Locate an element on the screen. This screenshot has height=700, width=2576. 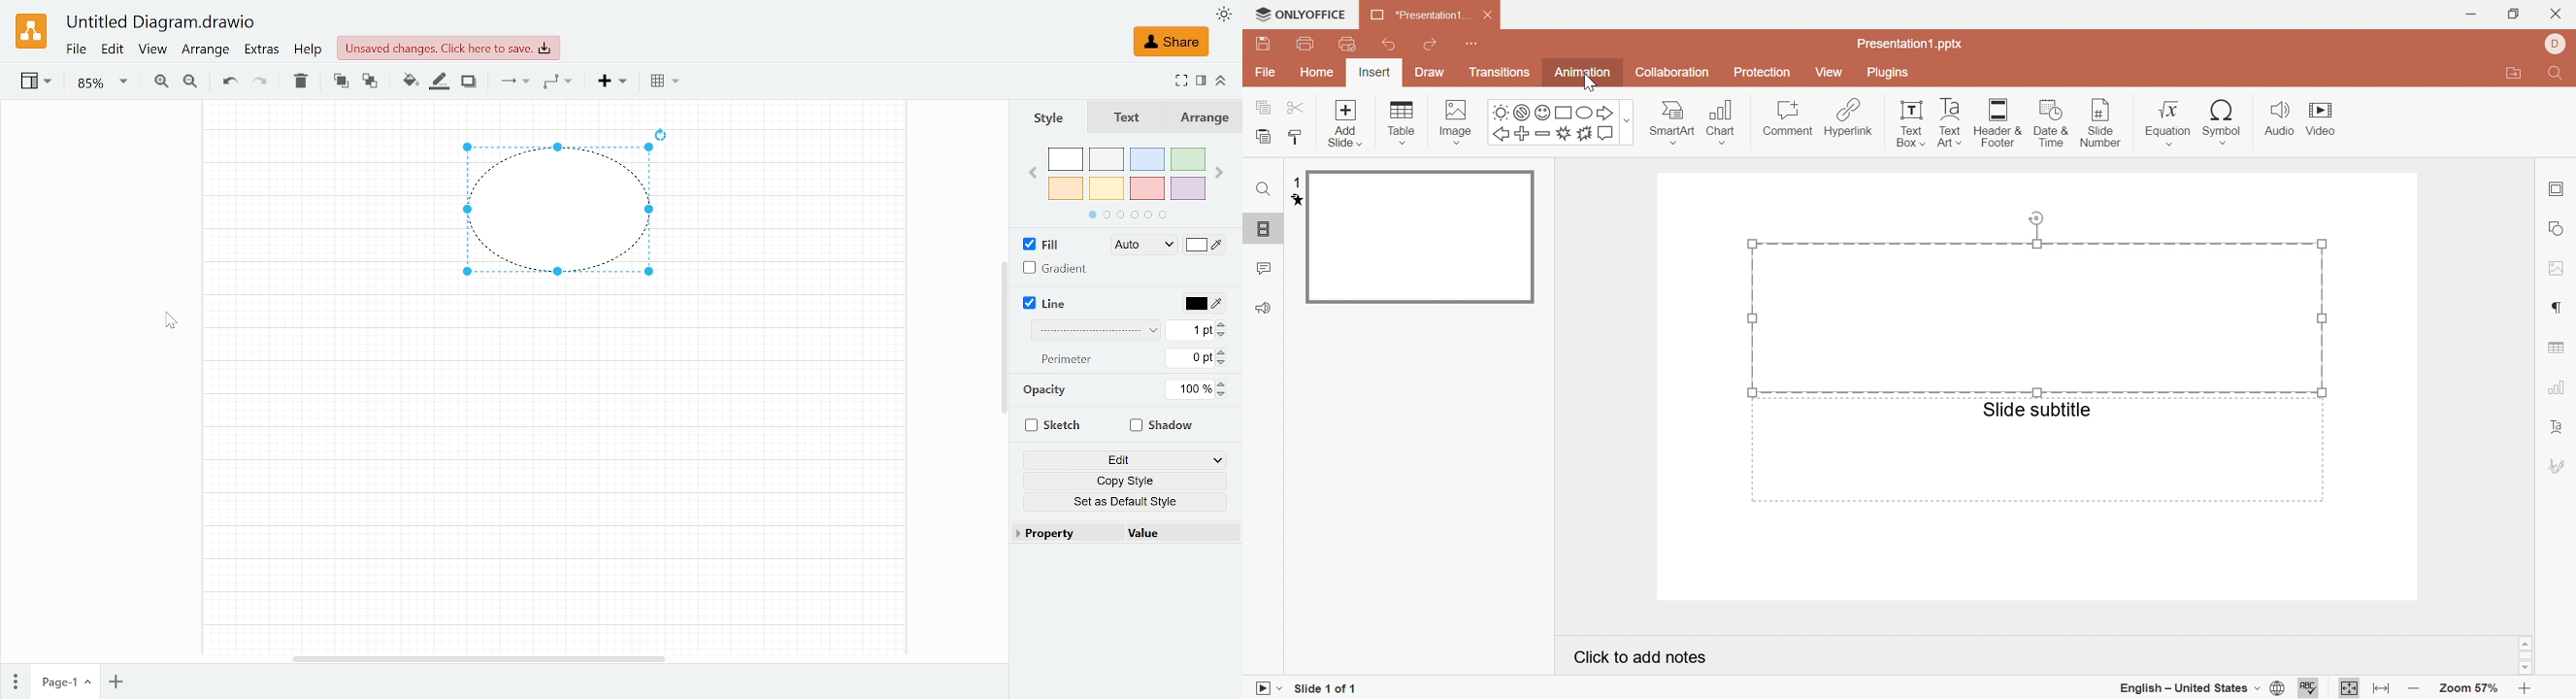
Fill line is located at coordinates (437, 83).